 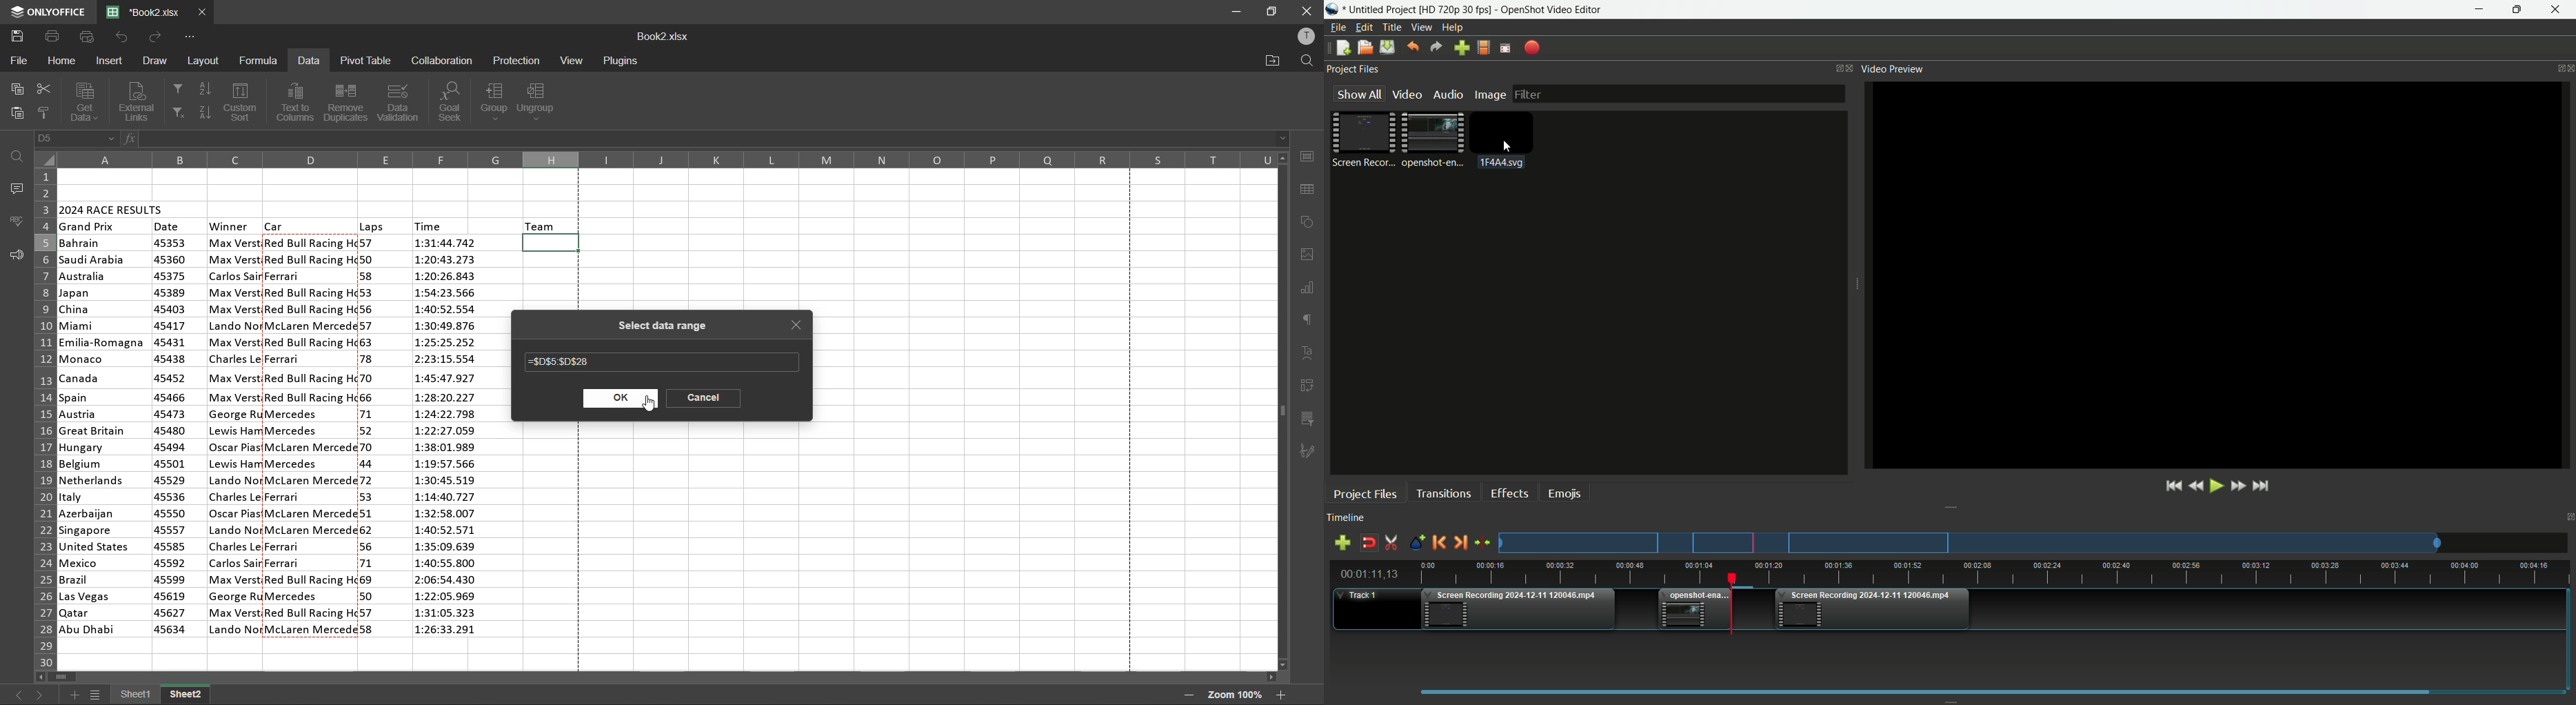 What do you see at coordinates (1373, 574) in the screenshot?
I see `Current time` at bounding box center [1373, 574].